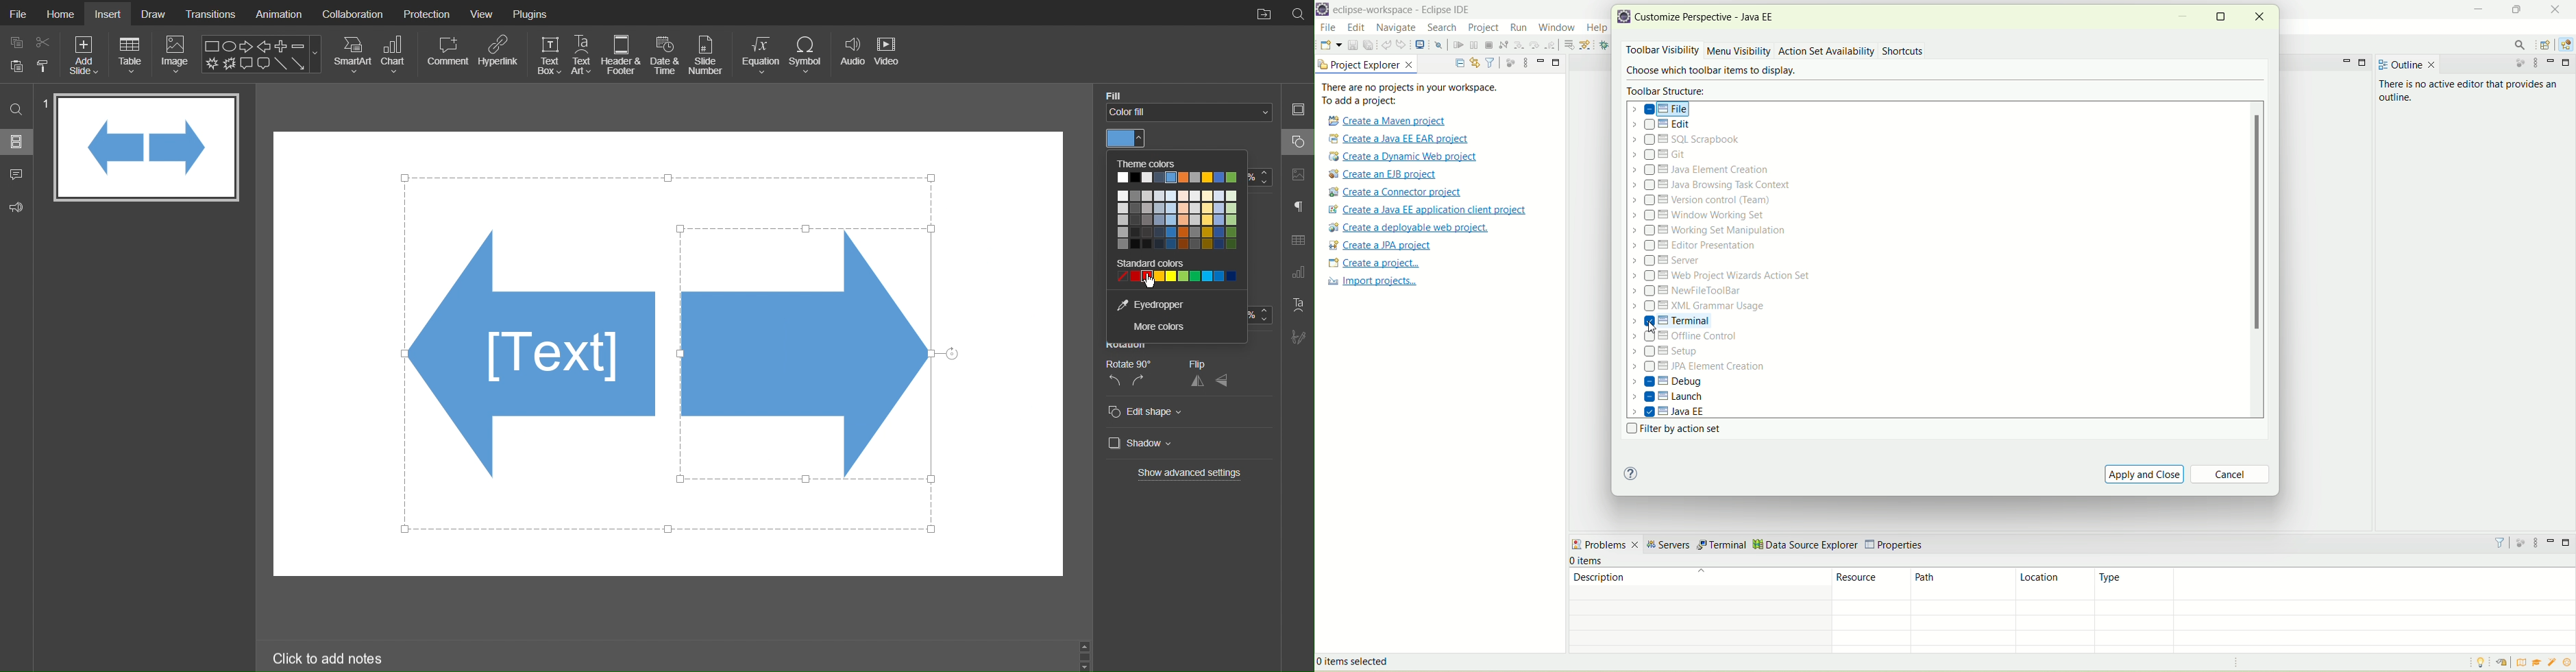 The height and width of the screenshot is (672, 2576). What do you see at coordinates (15, 111) in the screenshot?
I see `Search` at bounding box center [15, 111].